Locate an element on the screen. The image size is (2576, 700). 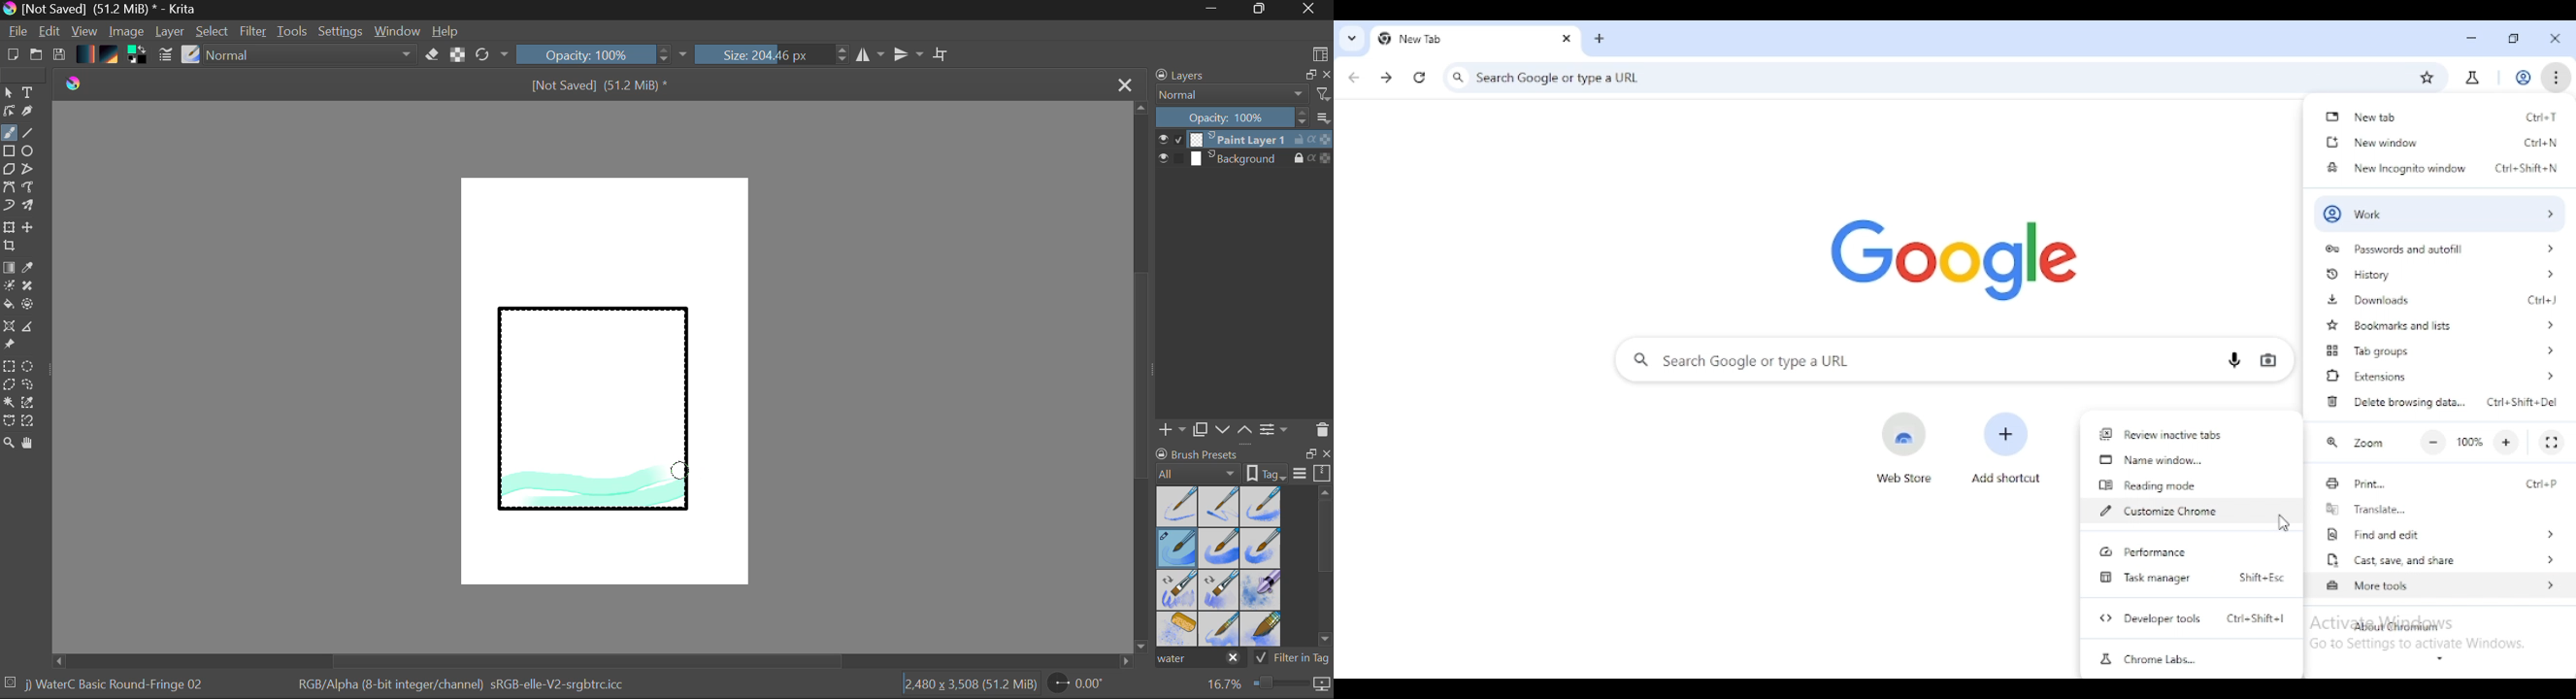
extensions is located at coordinates (2440, 377).